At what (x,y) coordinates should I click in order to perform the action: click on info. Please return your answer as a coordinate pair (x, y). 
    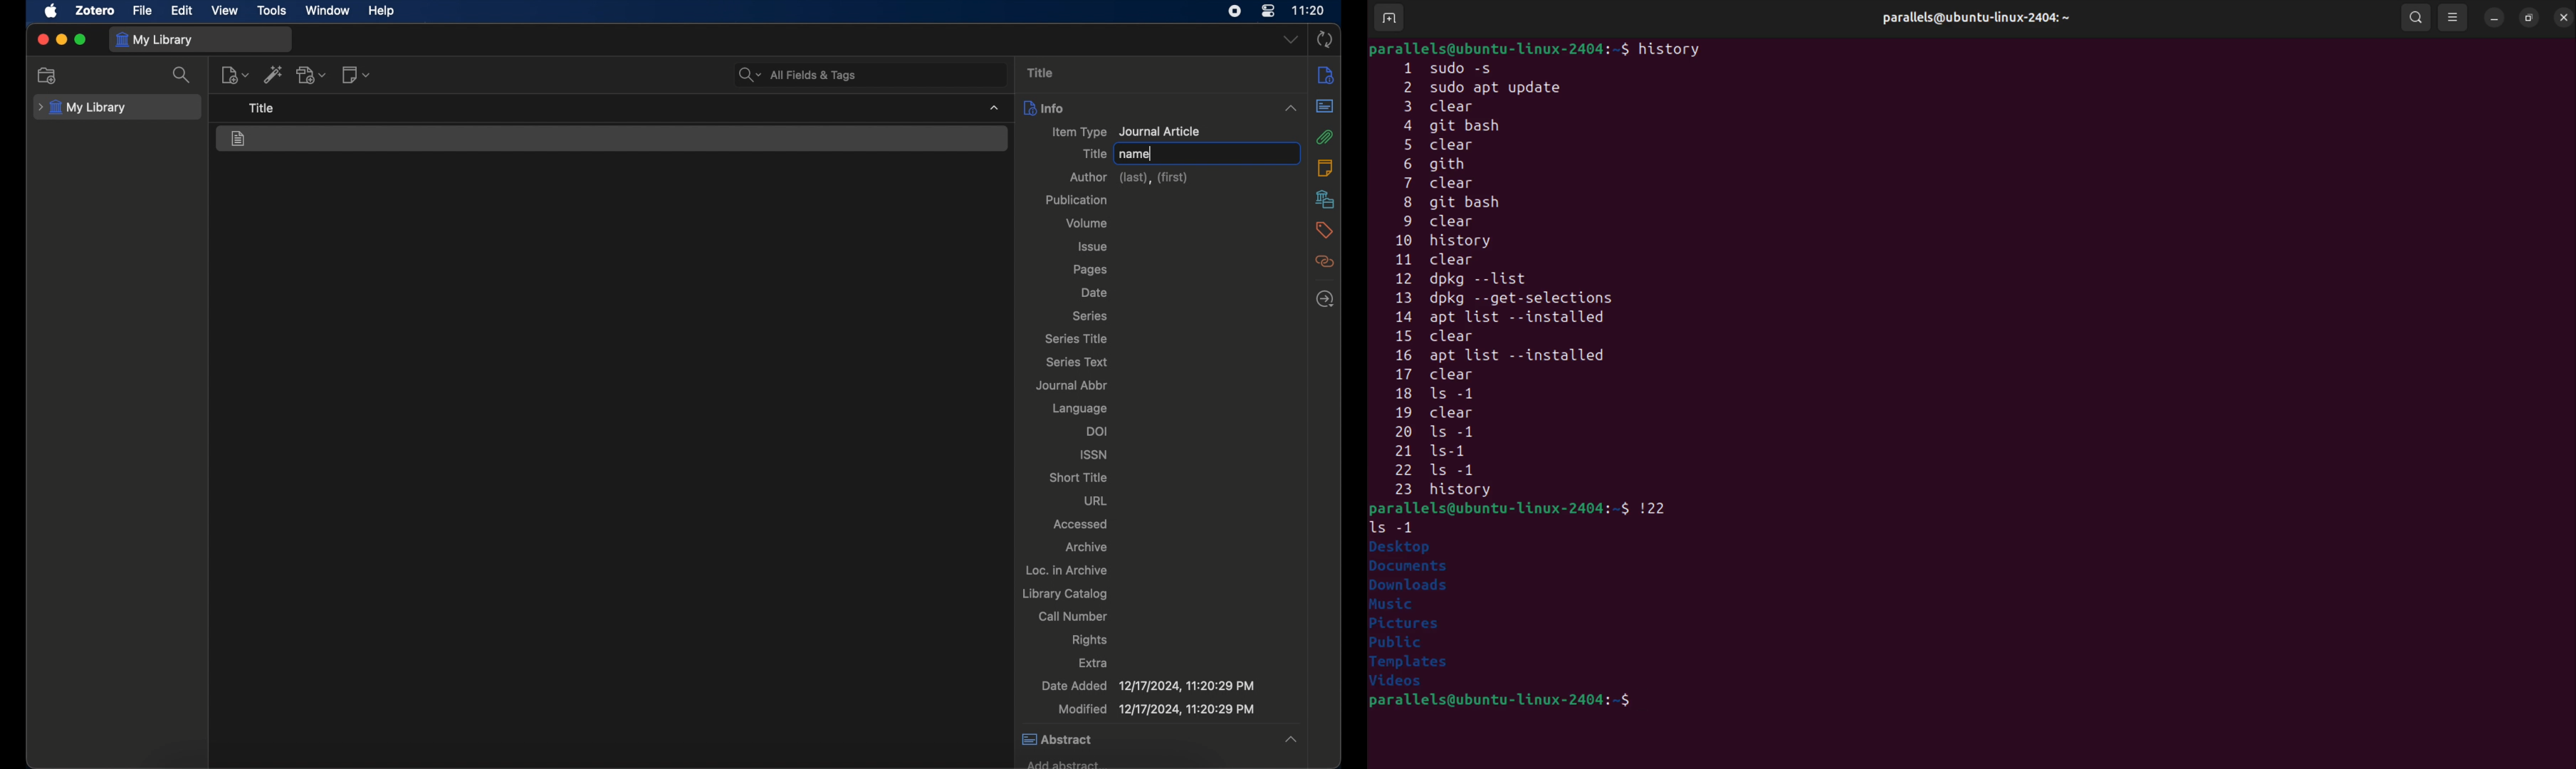
    Looking at the image, I should click on (1323, 74).